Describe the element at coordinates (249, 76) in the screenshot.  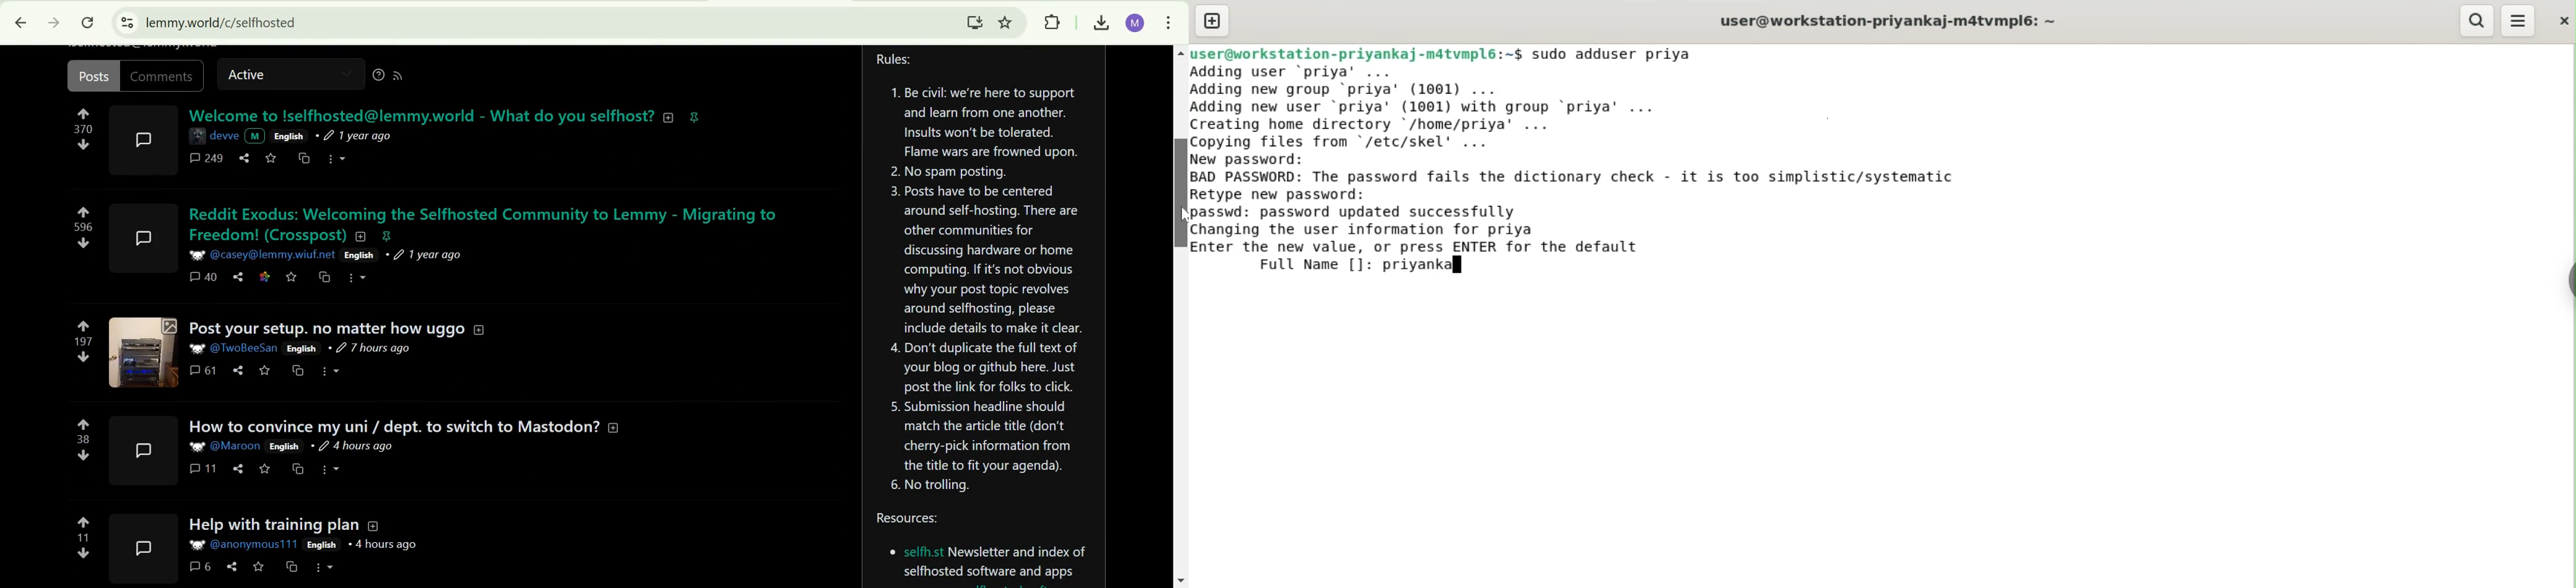
I see `sctive` at that location.